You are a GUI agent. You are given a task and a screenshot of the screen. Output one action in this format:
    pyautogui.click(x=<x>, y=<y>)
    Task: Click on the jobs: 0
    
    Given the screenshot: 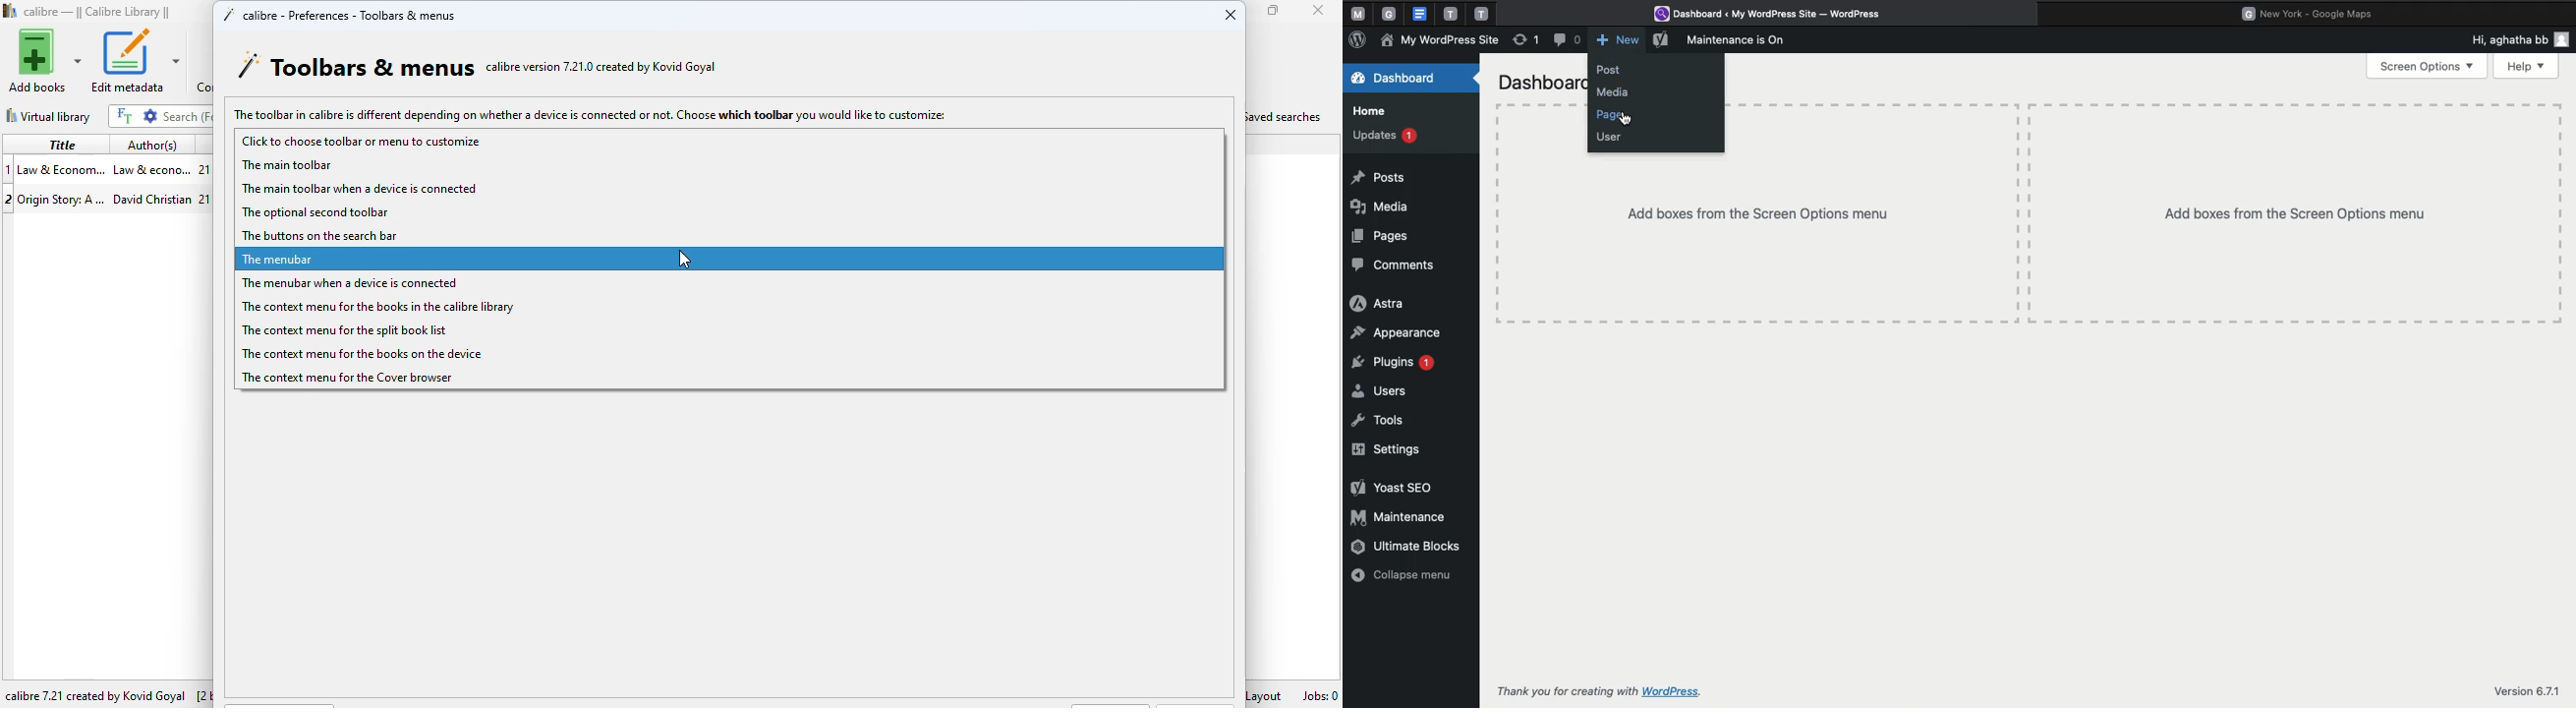 What is the action you would take?
    pyautogui.click(x=1320, y=695)
    